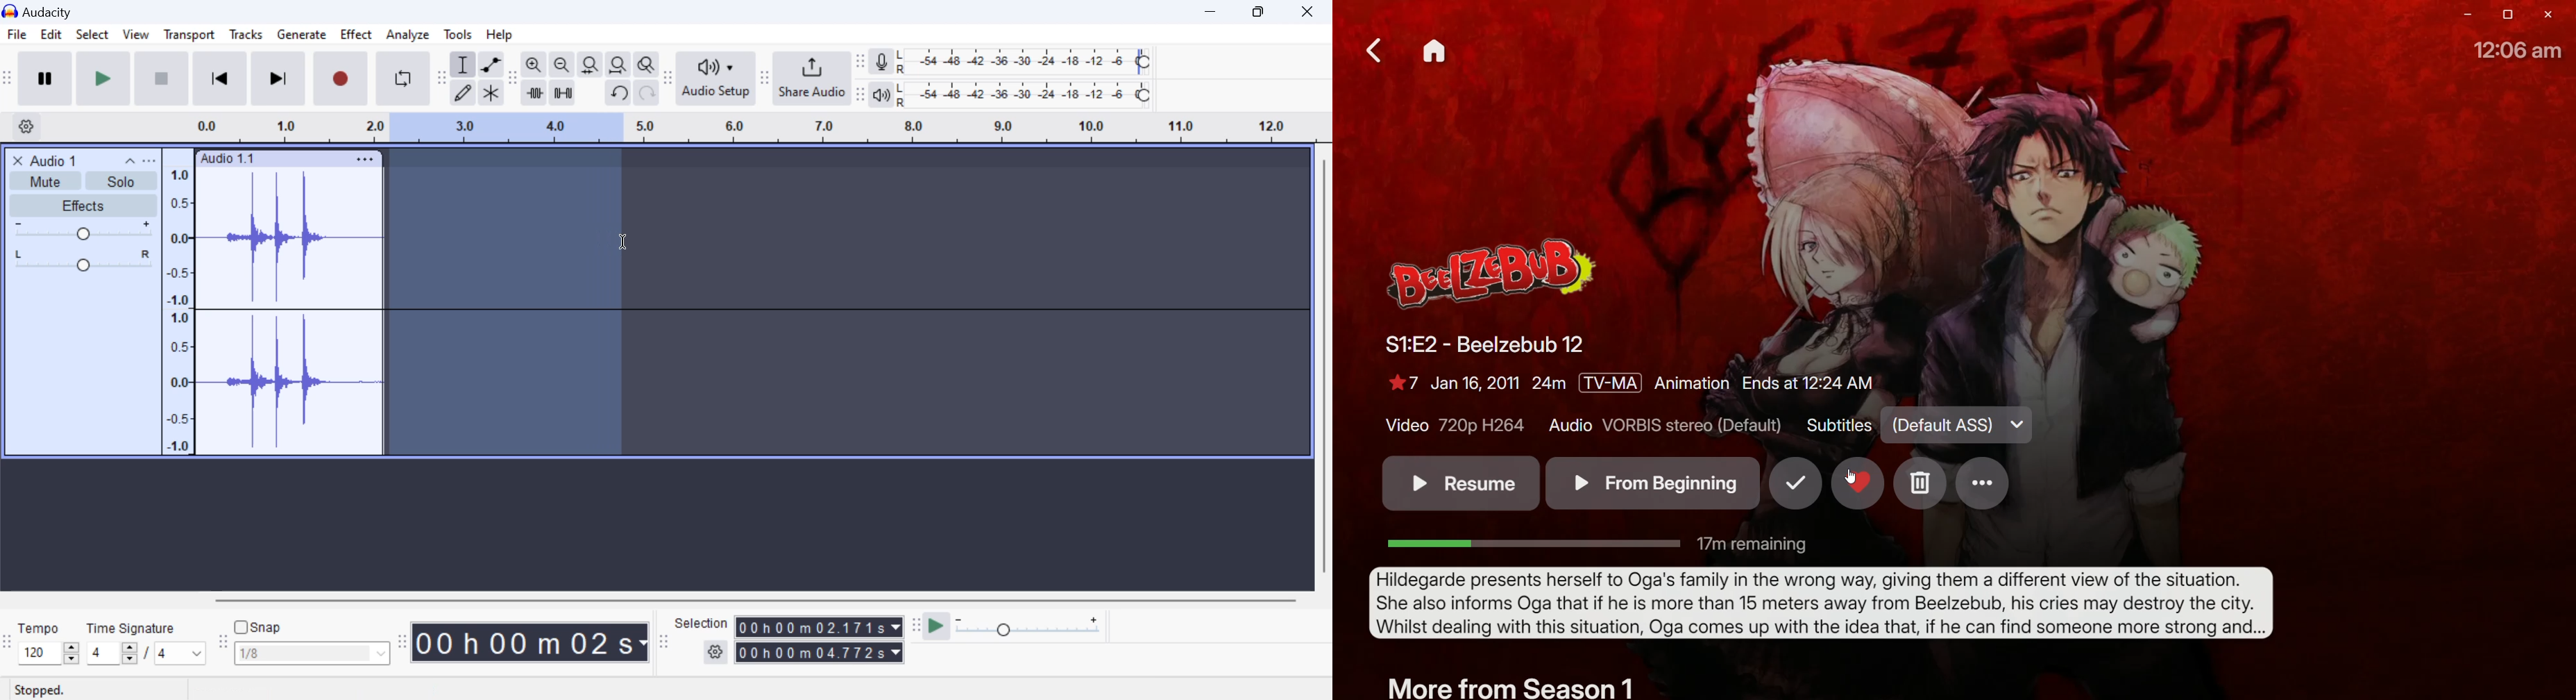 The height and width of the screenshot is (700, 2576). What do you see at coordinates (48, 653) in the screenshot?
I see `increase or decrease tempo` at bounding box center [48, 653].